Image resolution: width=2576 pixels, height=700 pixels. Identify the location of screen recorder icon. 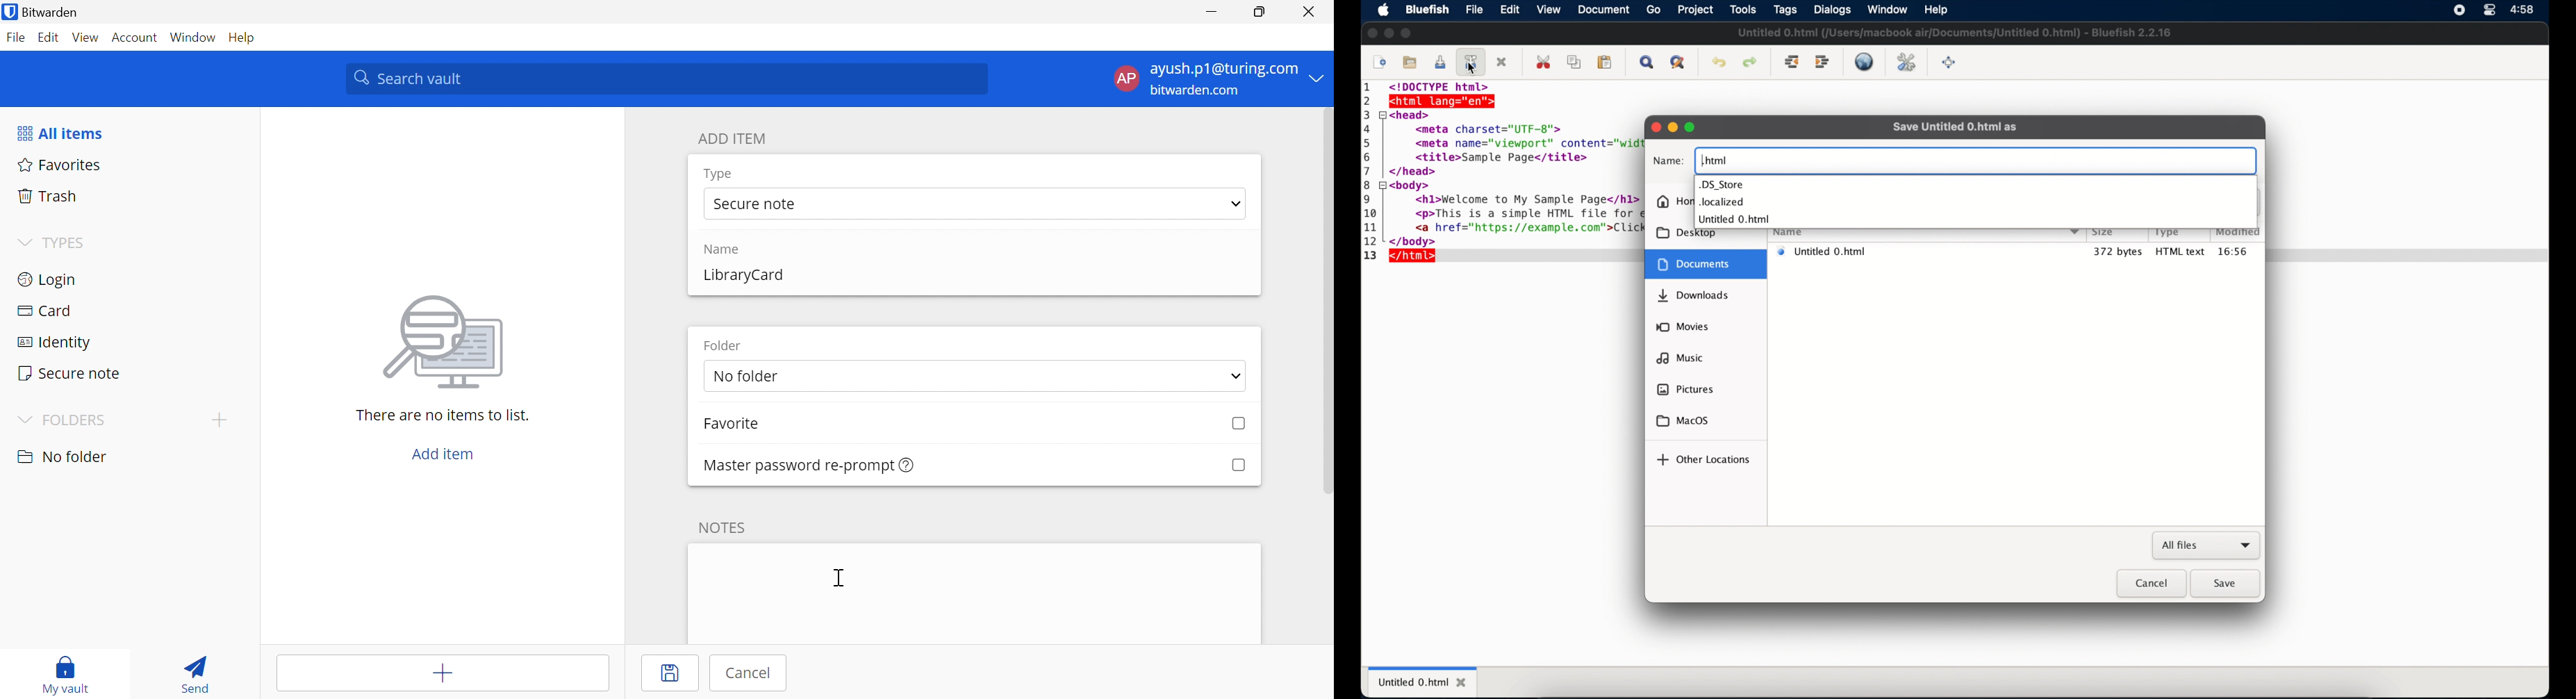
(2459, 10).